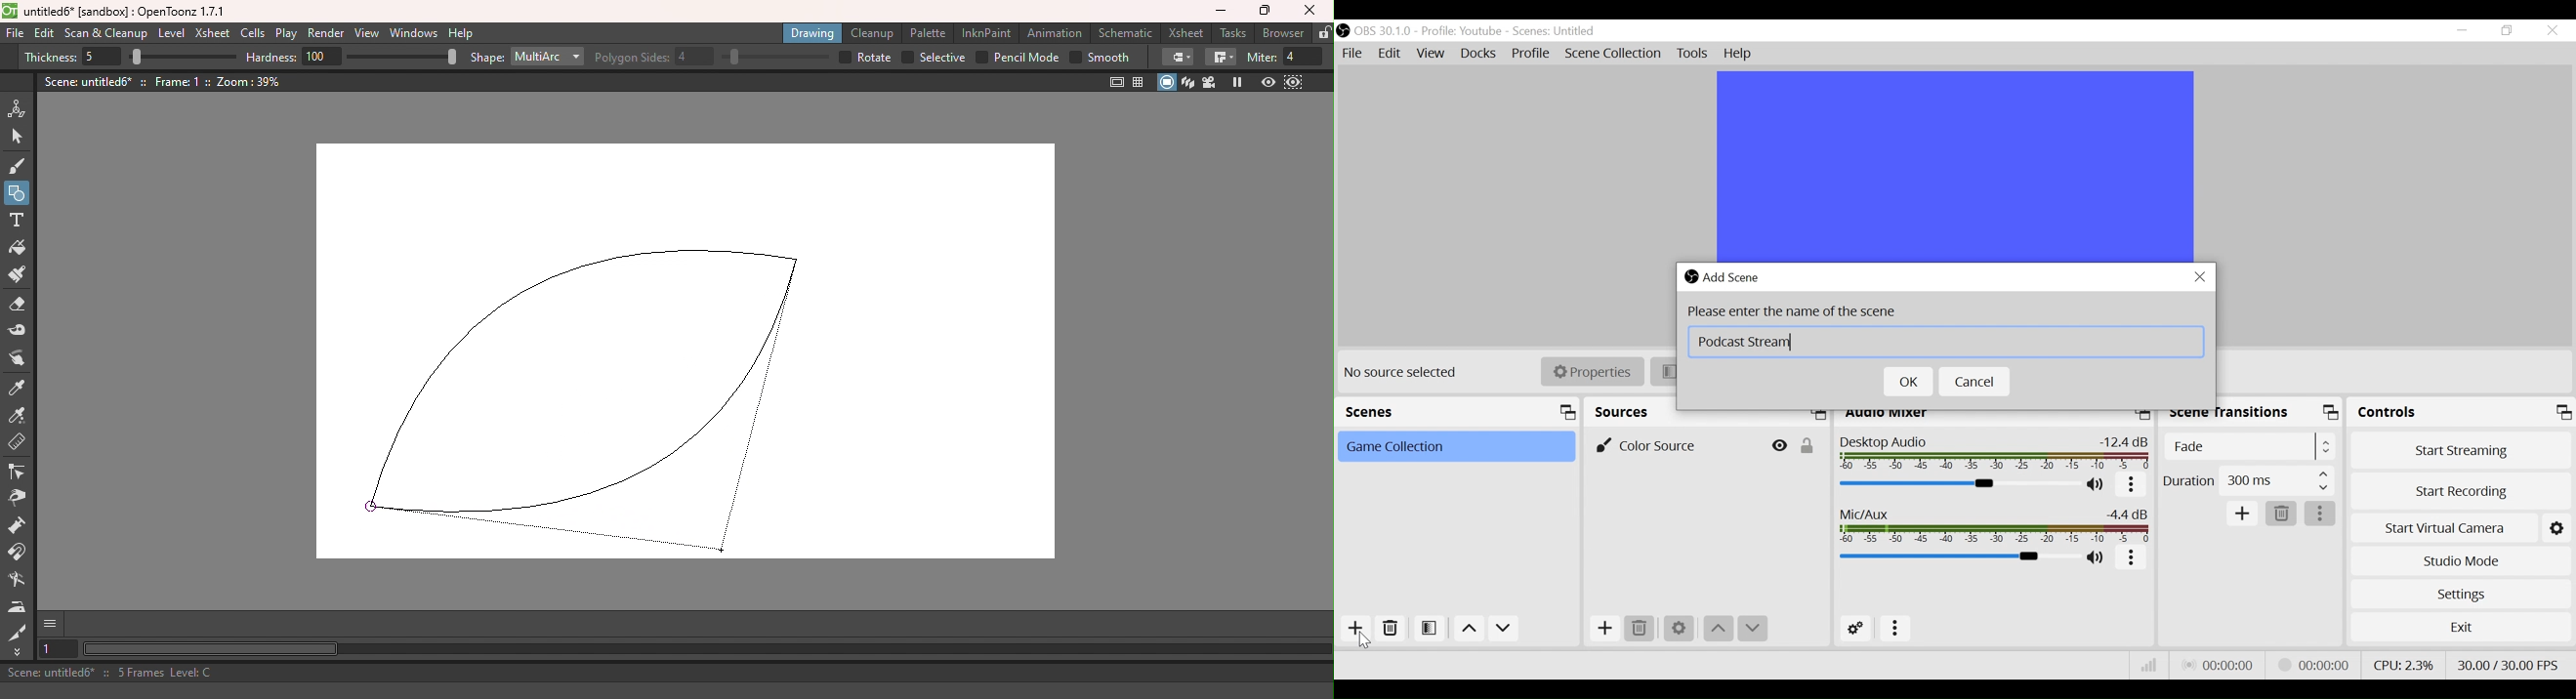  I want to click on No source selected, so click(1404, 372).